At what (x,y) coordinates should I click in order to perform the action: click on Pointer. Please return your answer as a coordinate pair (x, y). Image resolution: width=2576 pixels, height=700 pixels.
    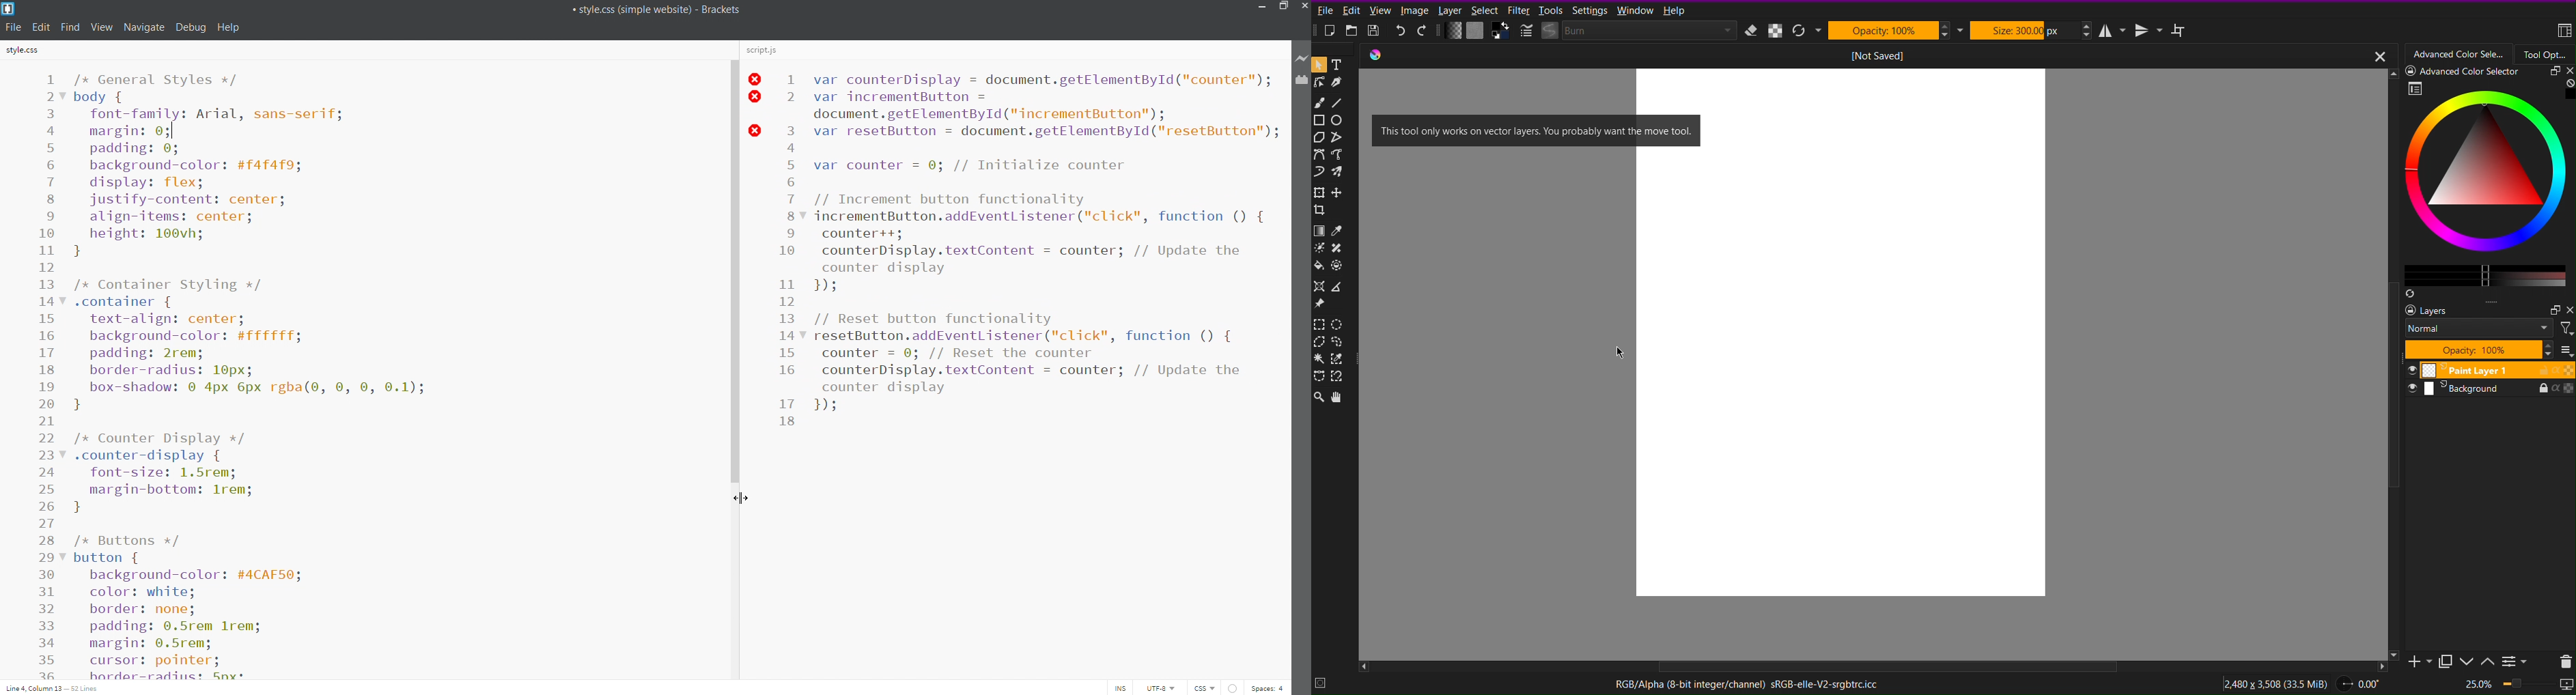
    Looking at the image, I should click on (1319, 65).